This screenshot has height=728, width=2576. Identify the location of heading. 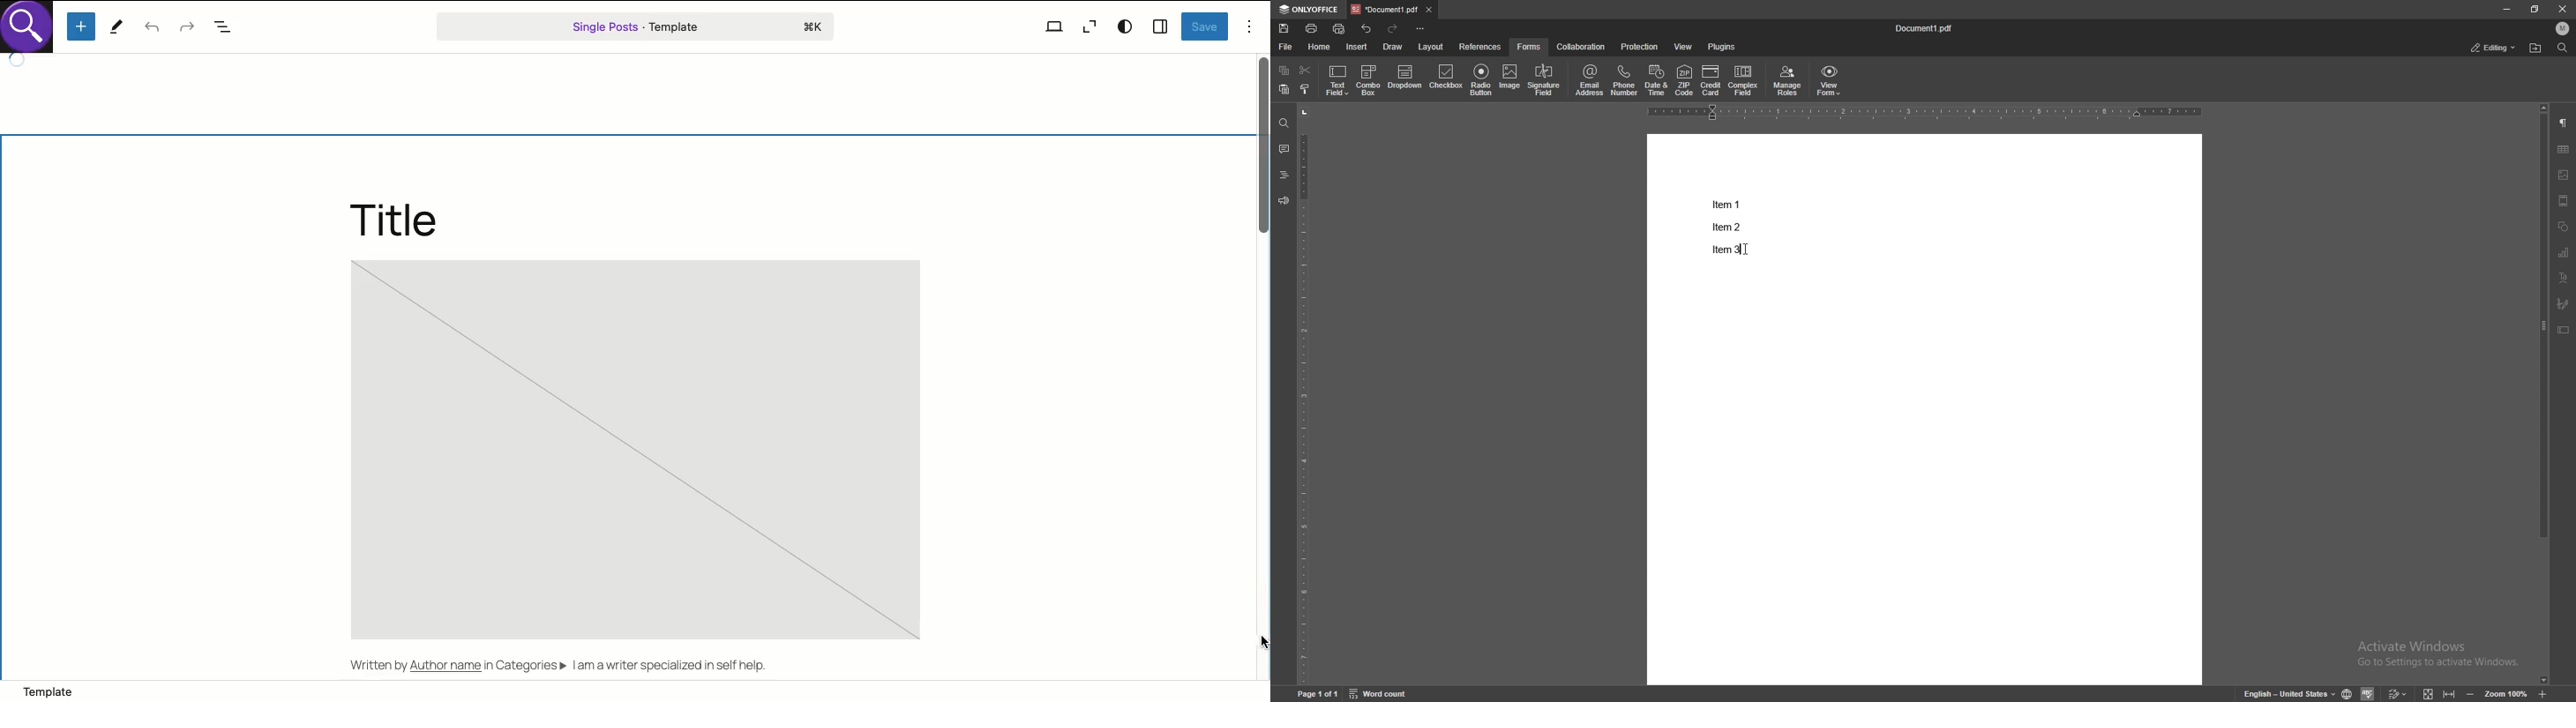
(1283, 175).